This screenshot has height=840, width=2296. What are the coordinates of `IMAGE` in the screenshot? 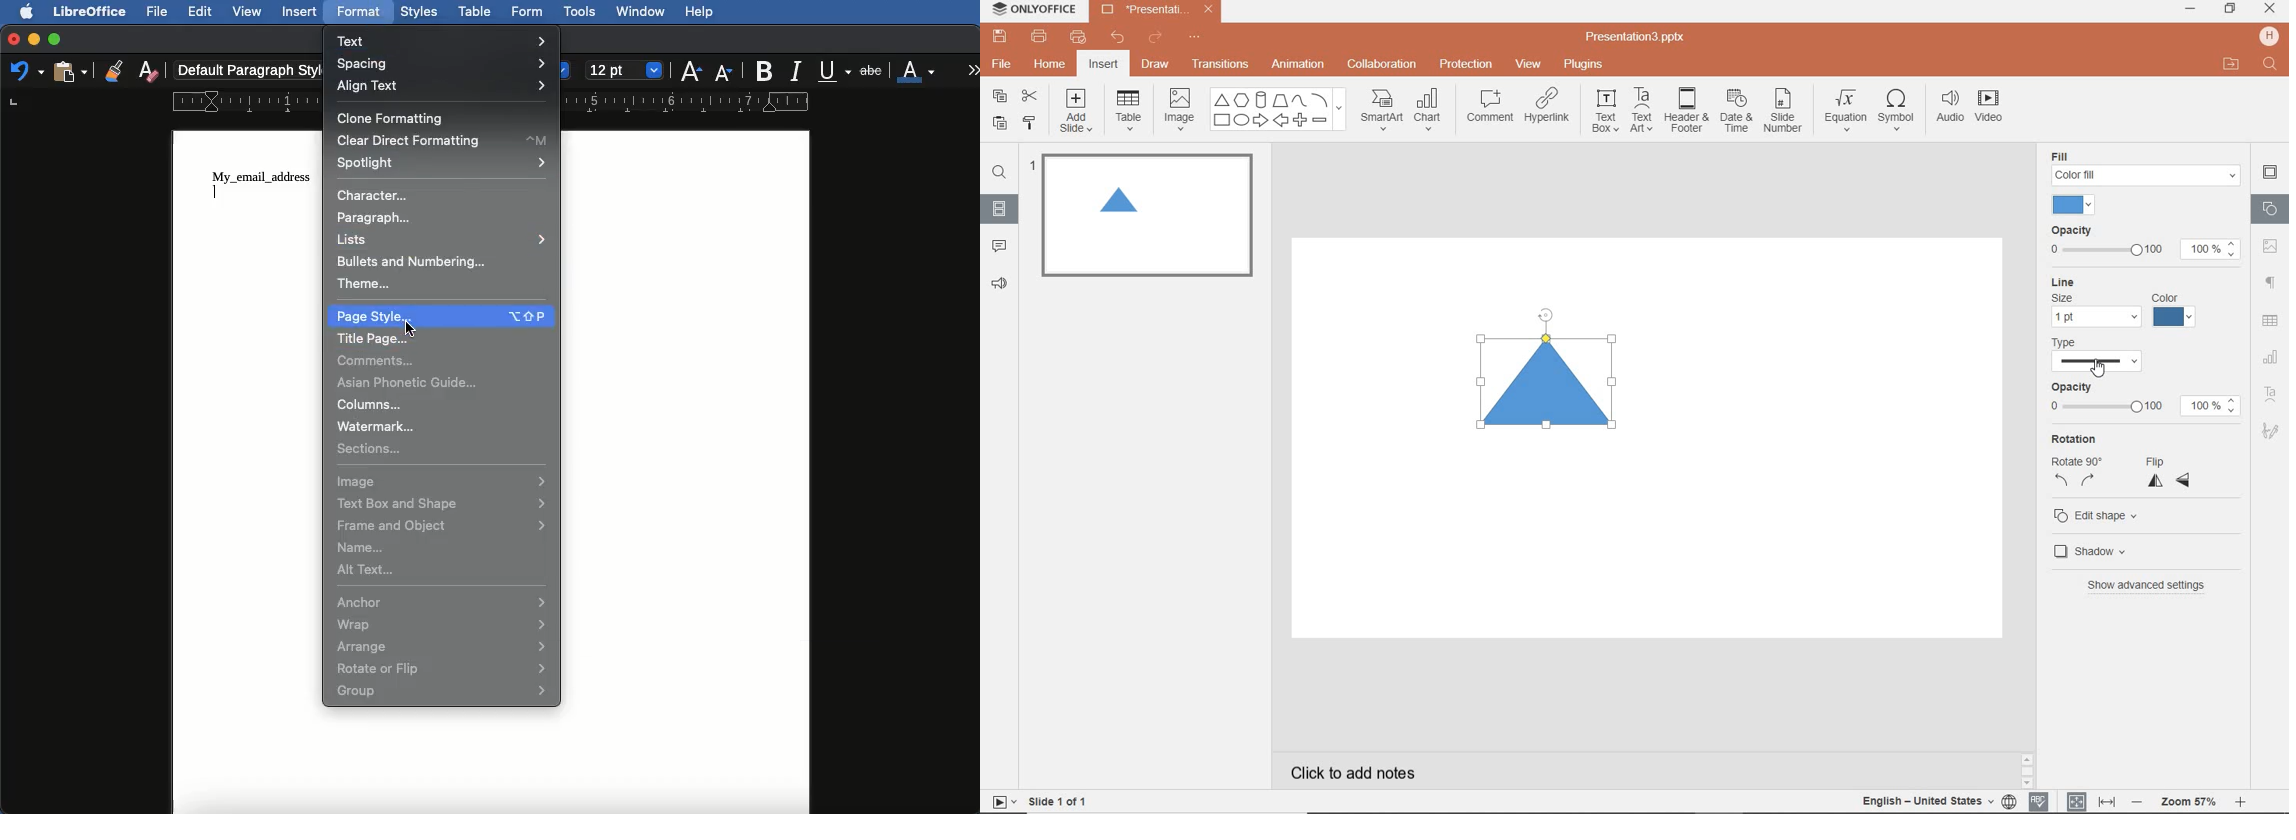 It's located at (1179, 111).